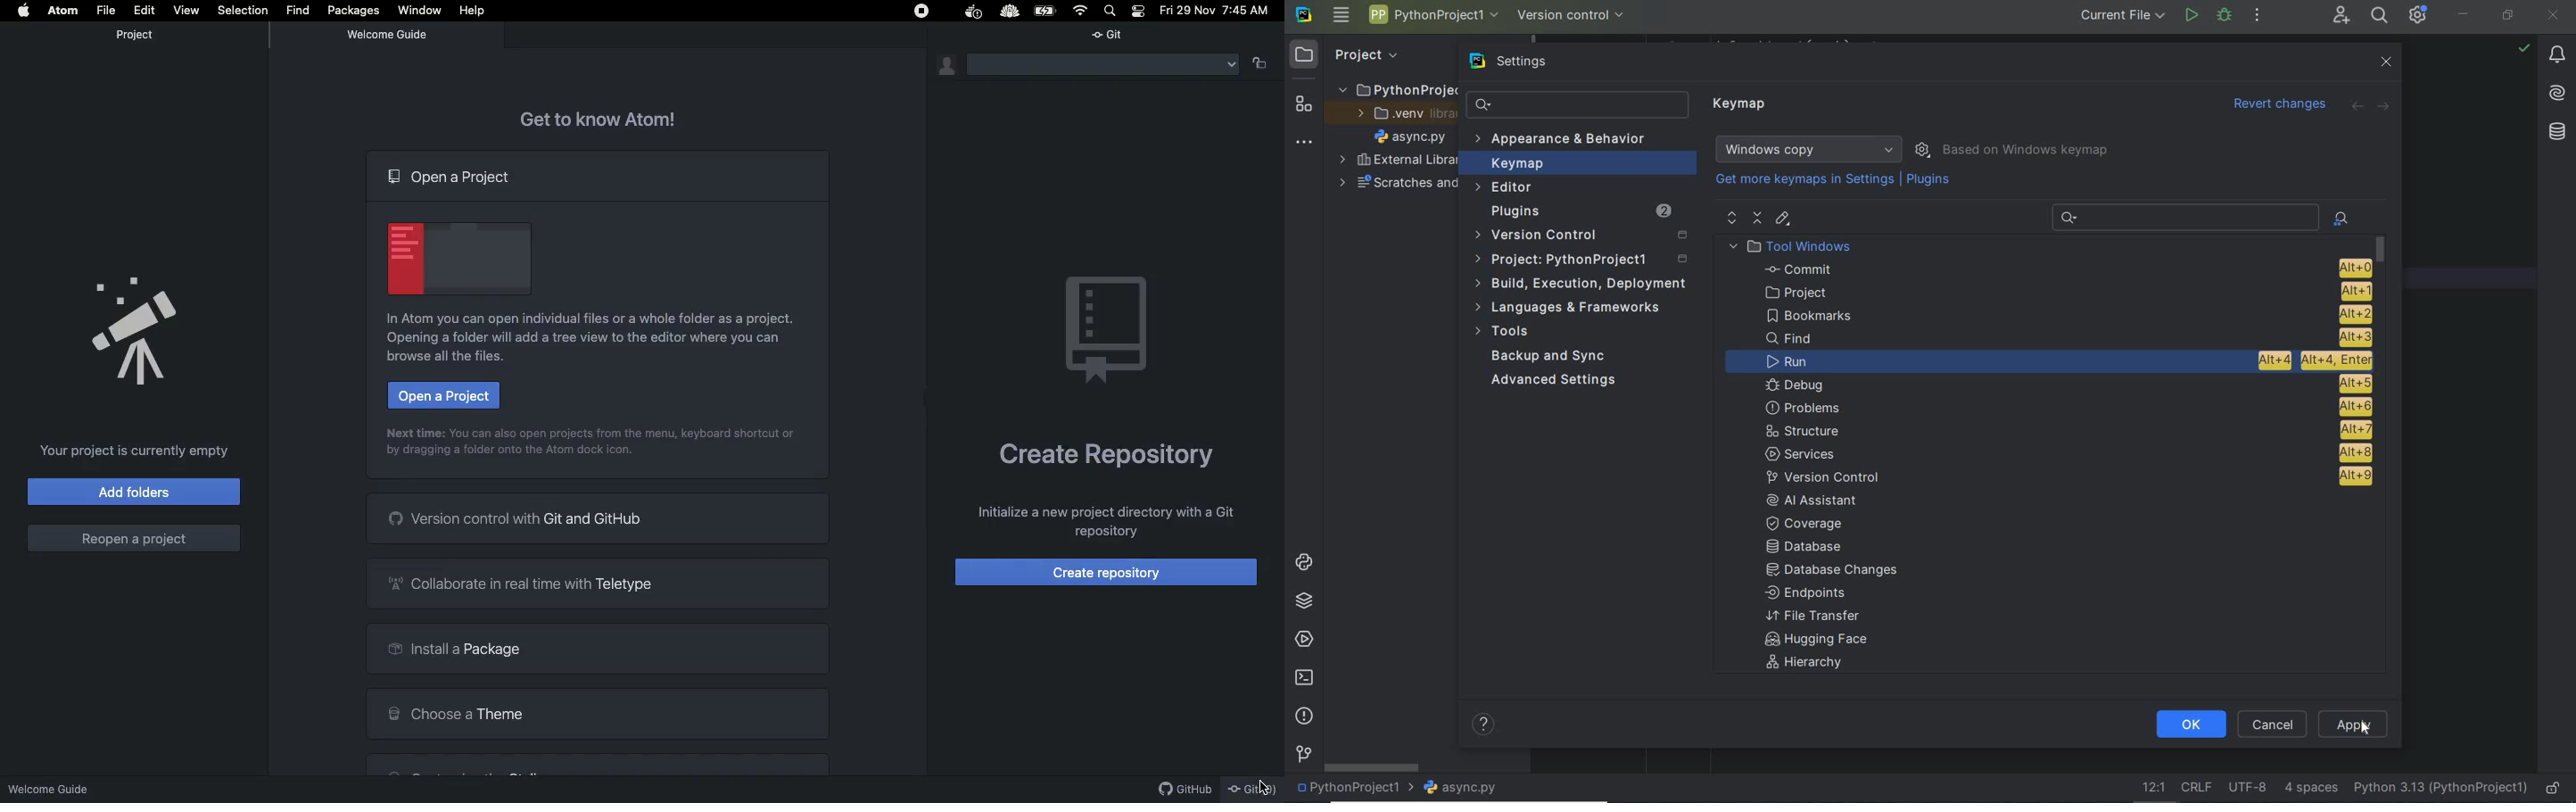 Image resolution: width=2576 pixels, height=812 pixels. I want to click on system name, so click(1304, 15).